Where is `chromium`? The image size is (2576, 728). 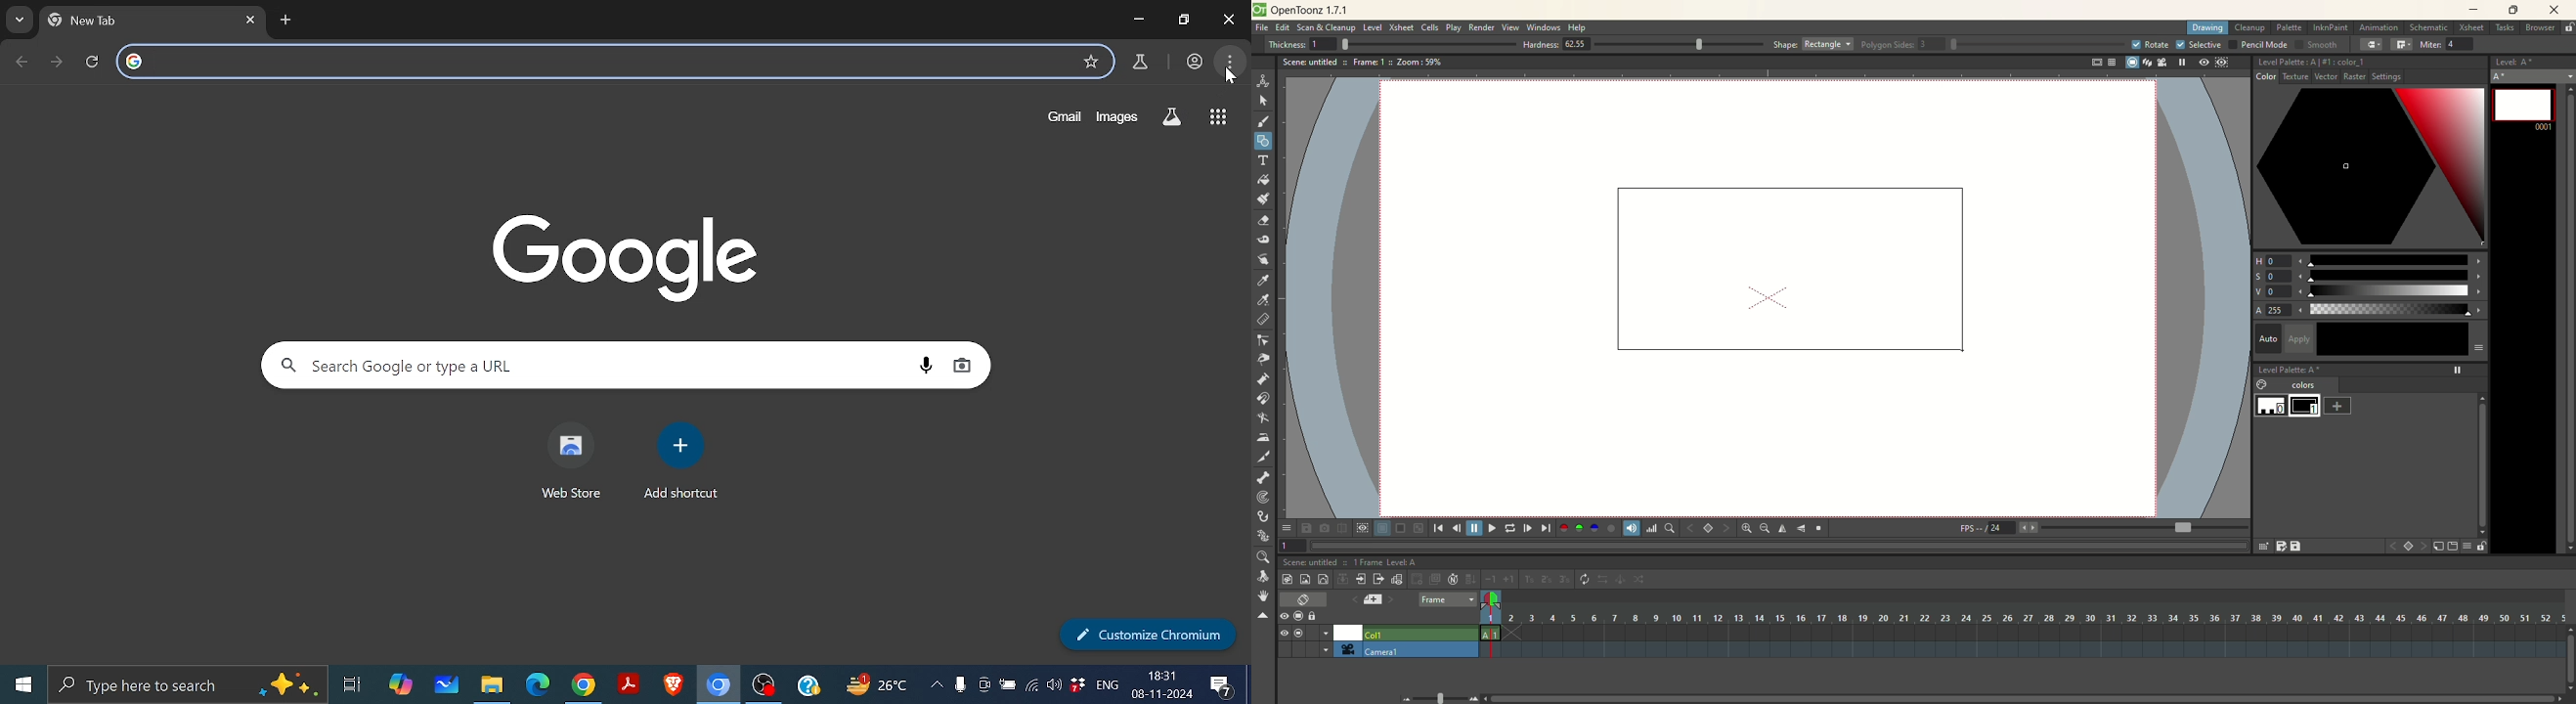
chromium is located at coordinates (719, 685).